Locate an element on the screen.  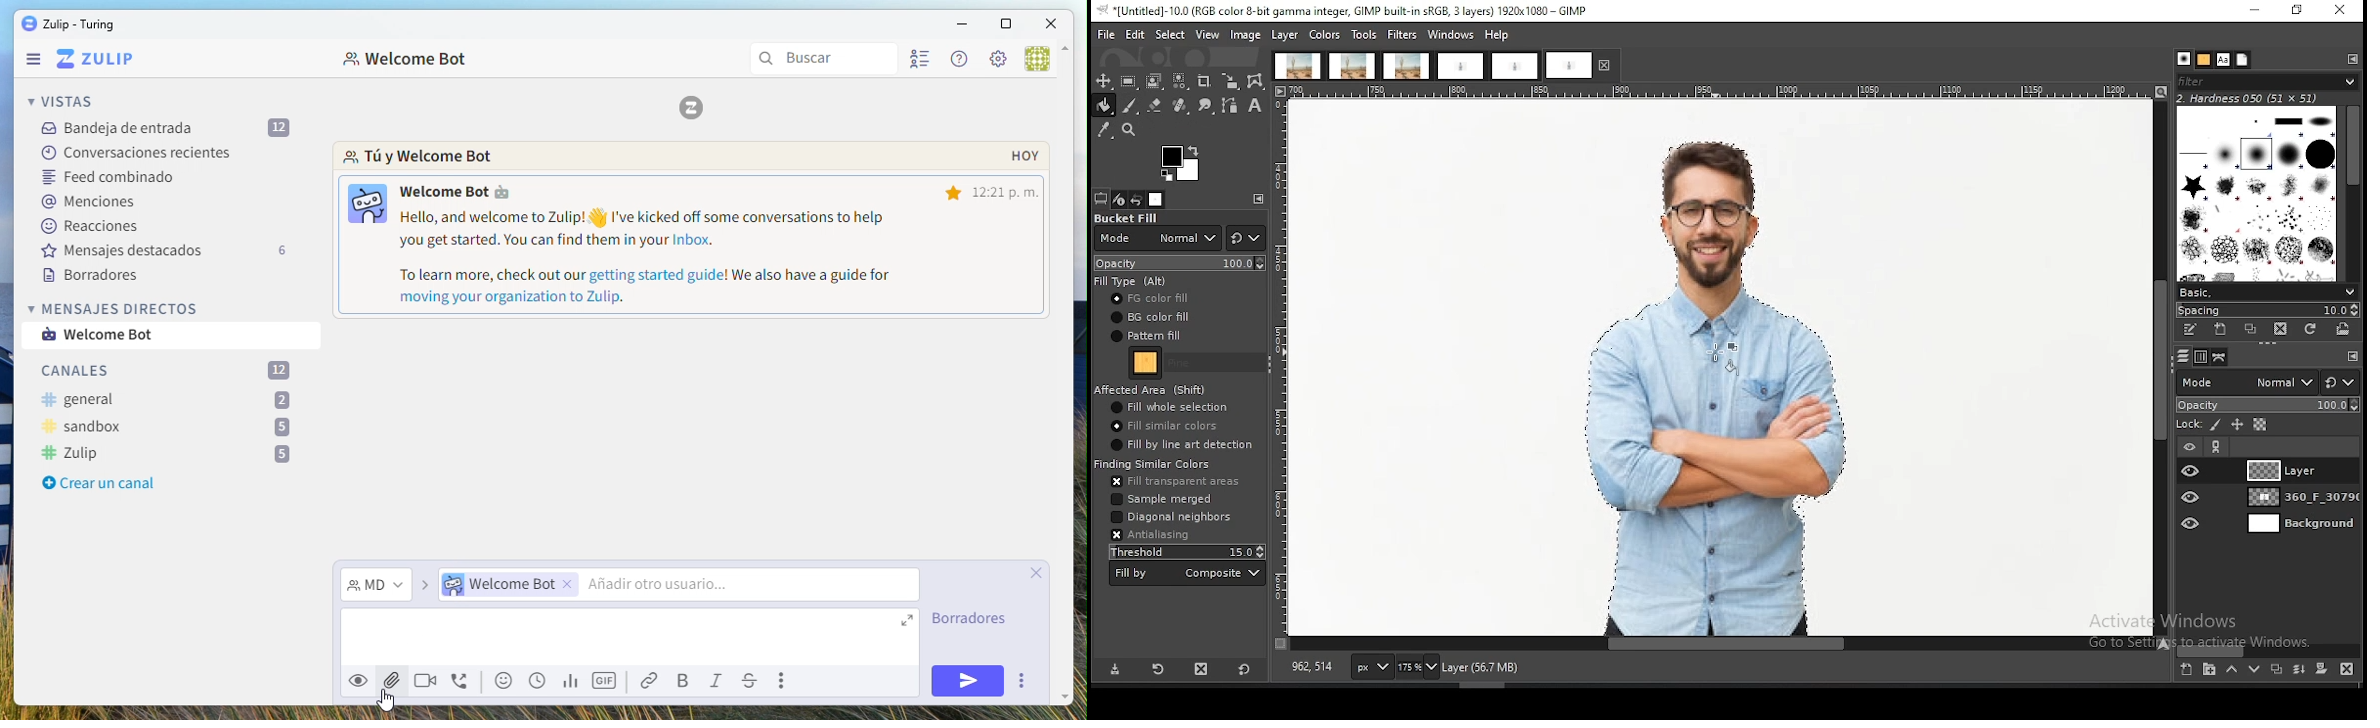
move tool is located at coordinates (1103, 81).